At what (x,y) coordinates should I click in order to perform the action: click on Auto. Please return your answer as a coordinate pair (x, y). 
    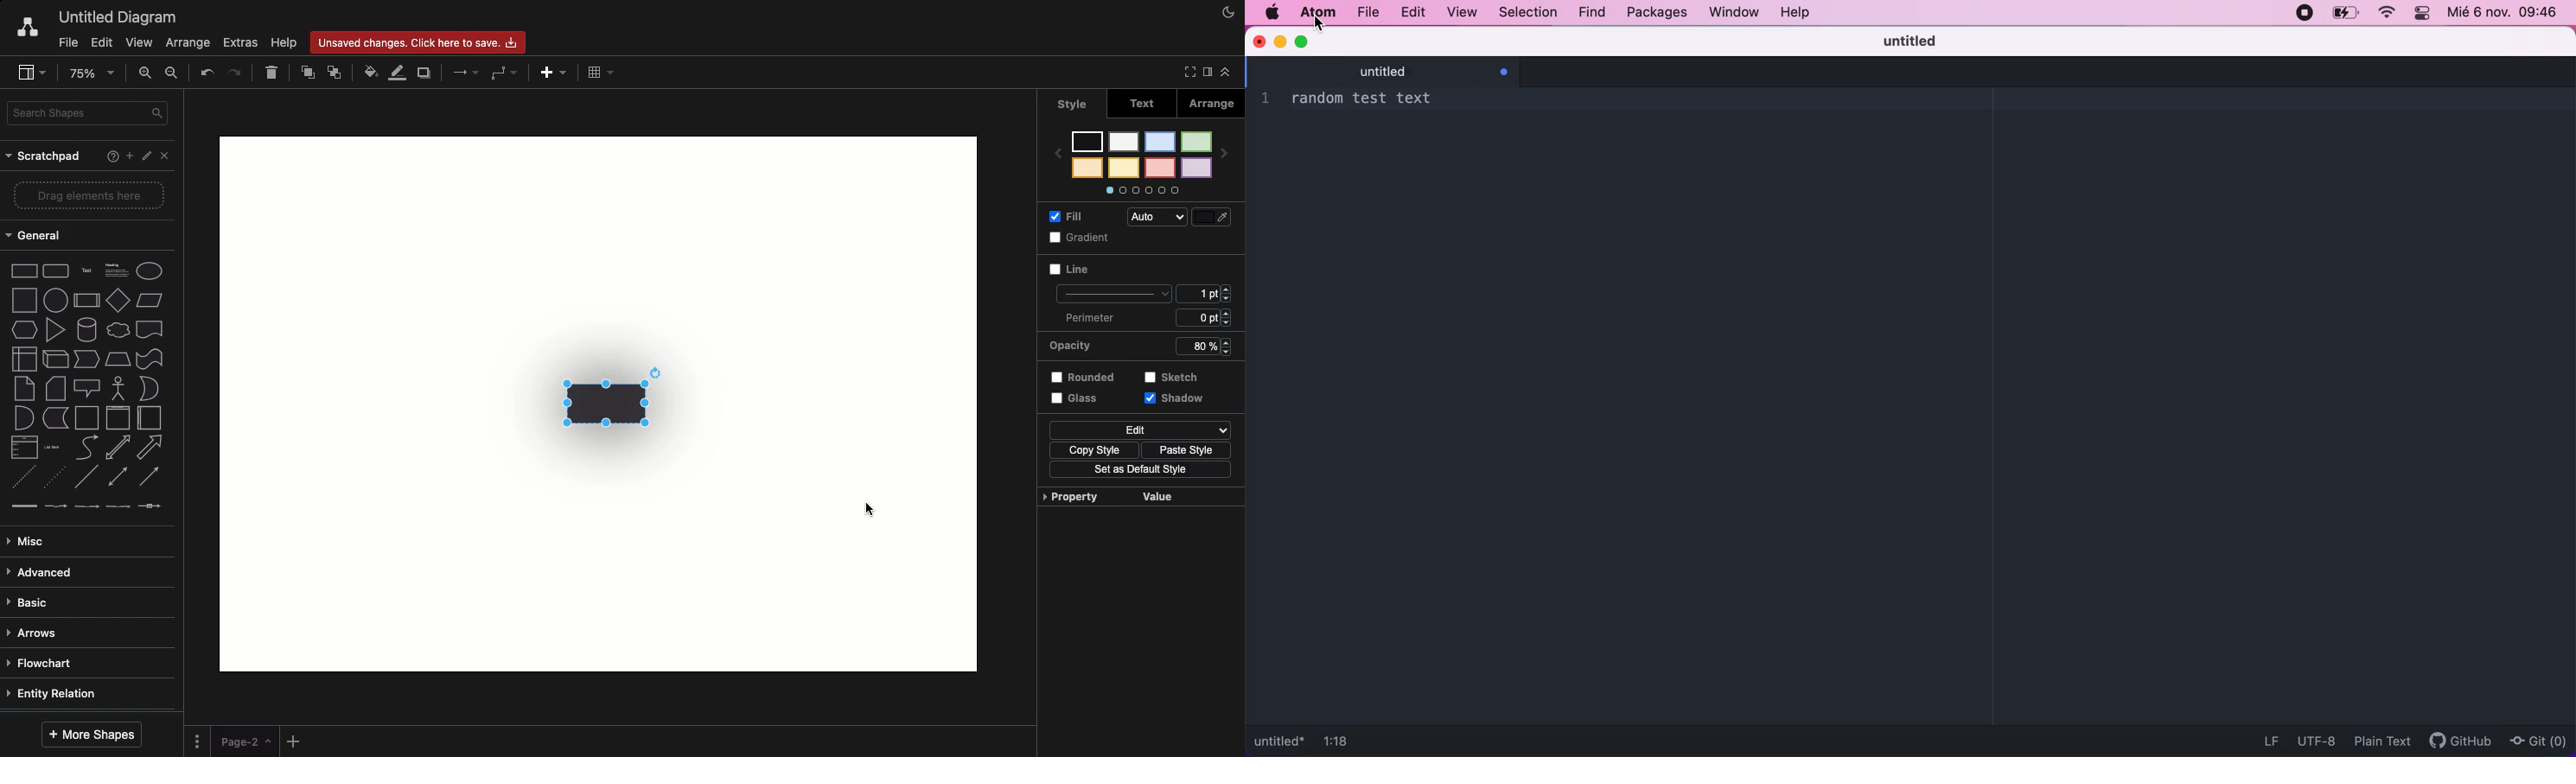
    Looking at the image, I should click on (1157, 216).